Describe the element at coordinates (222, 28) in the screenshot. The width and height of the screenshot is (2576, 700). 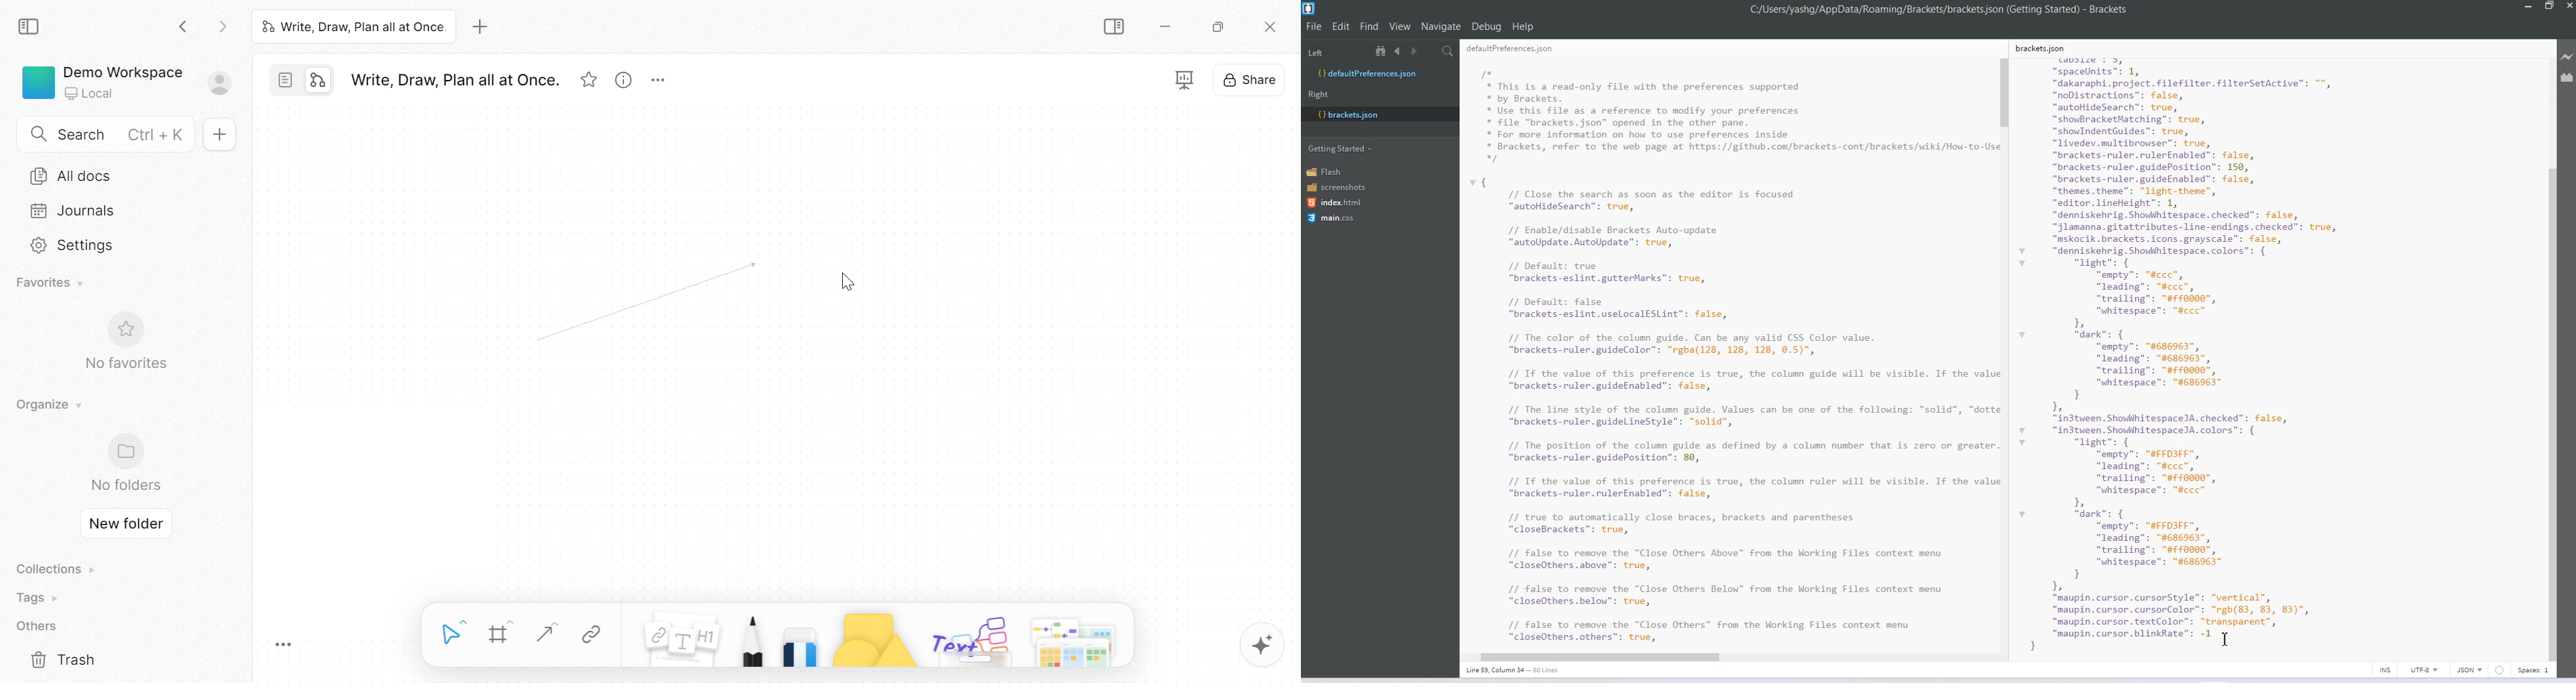
I see `Forward` at that location.